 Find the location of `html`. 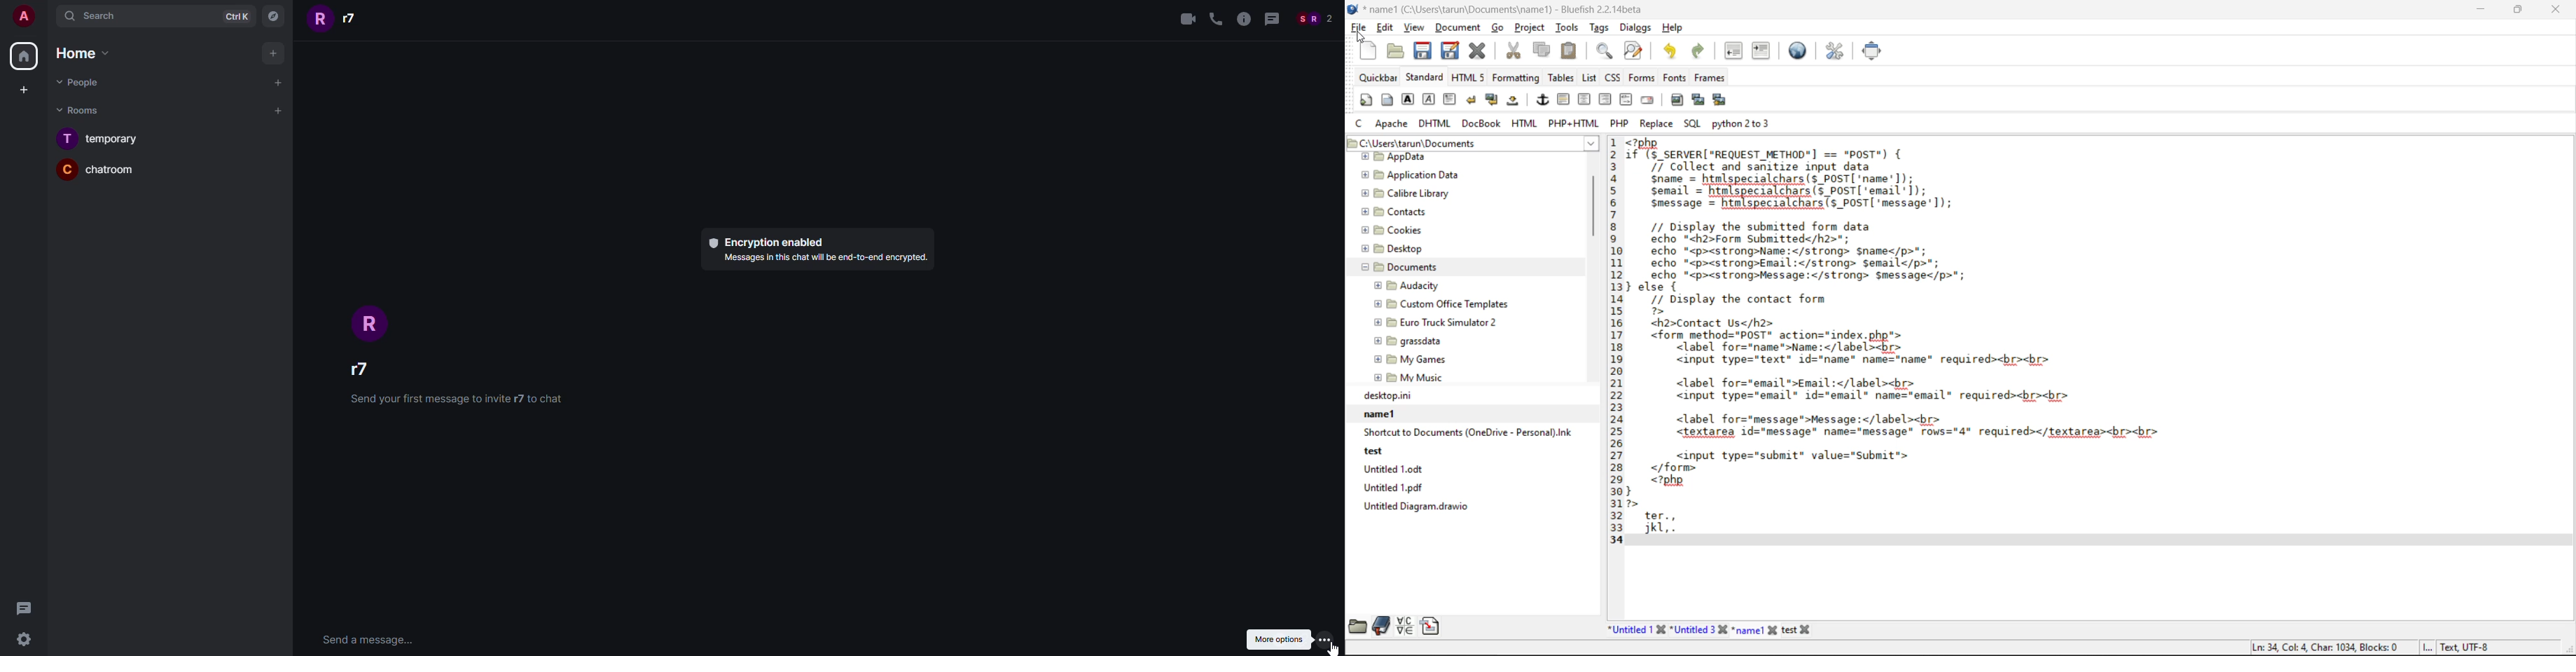

html is located at coordinates (1524, 125).